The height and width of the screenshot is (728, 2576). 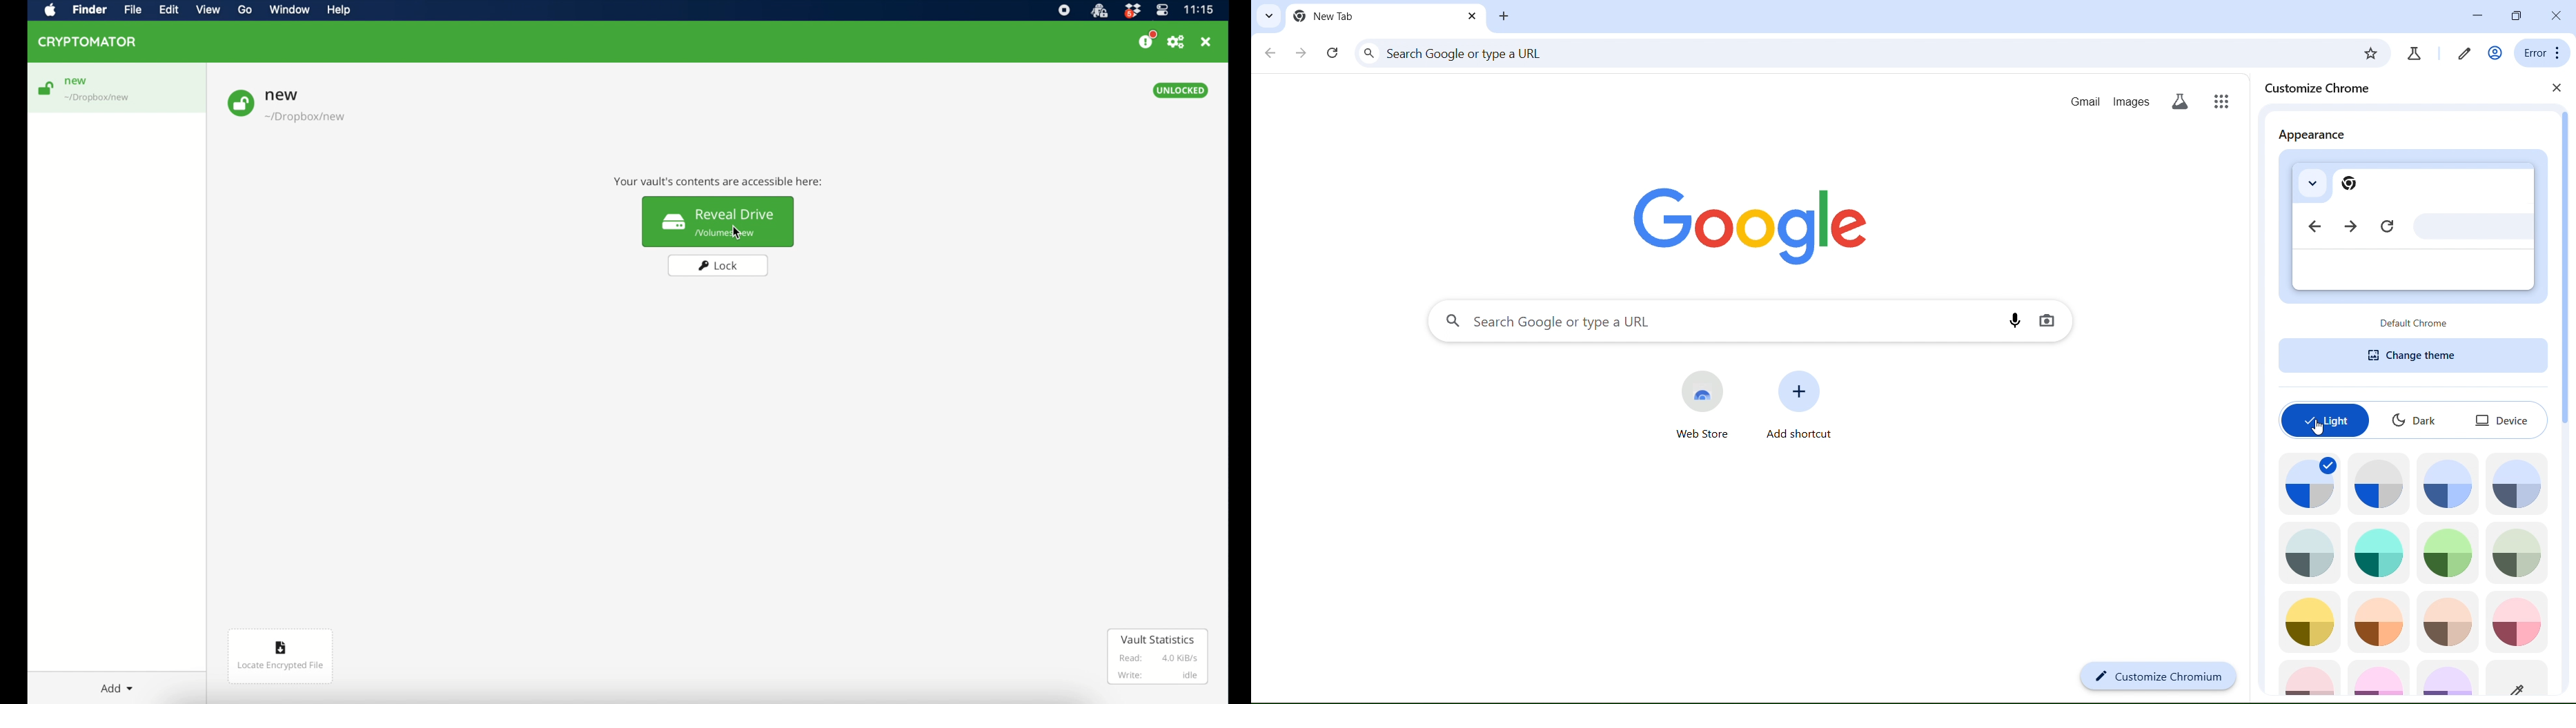 What do you see at coordinates (2415, 322) in the screenshot?
I see `default chrome` at bounding box center [2415, 322].